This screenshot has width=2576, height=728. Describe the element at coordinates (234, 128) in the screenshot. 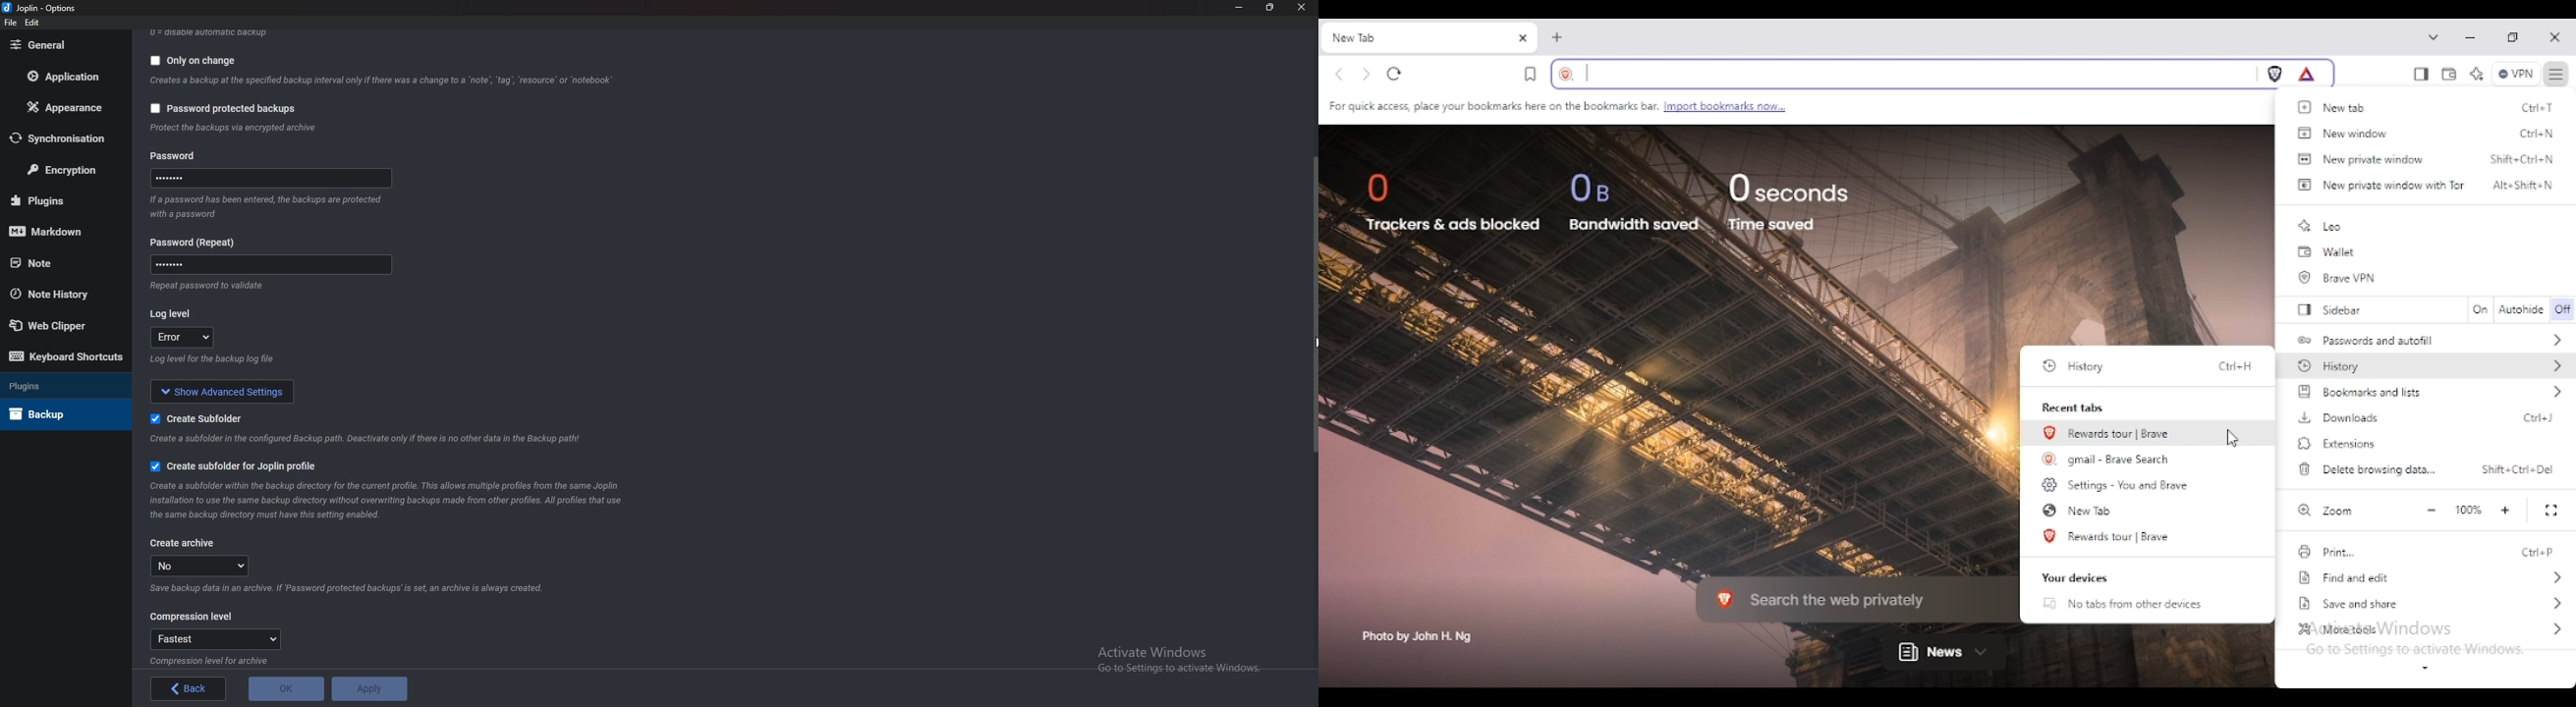

I see `info` at that location.